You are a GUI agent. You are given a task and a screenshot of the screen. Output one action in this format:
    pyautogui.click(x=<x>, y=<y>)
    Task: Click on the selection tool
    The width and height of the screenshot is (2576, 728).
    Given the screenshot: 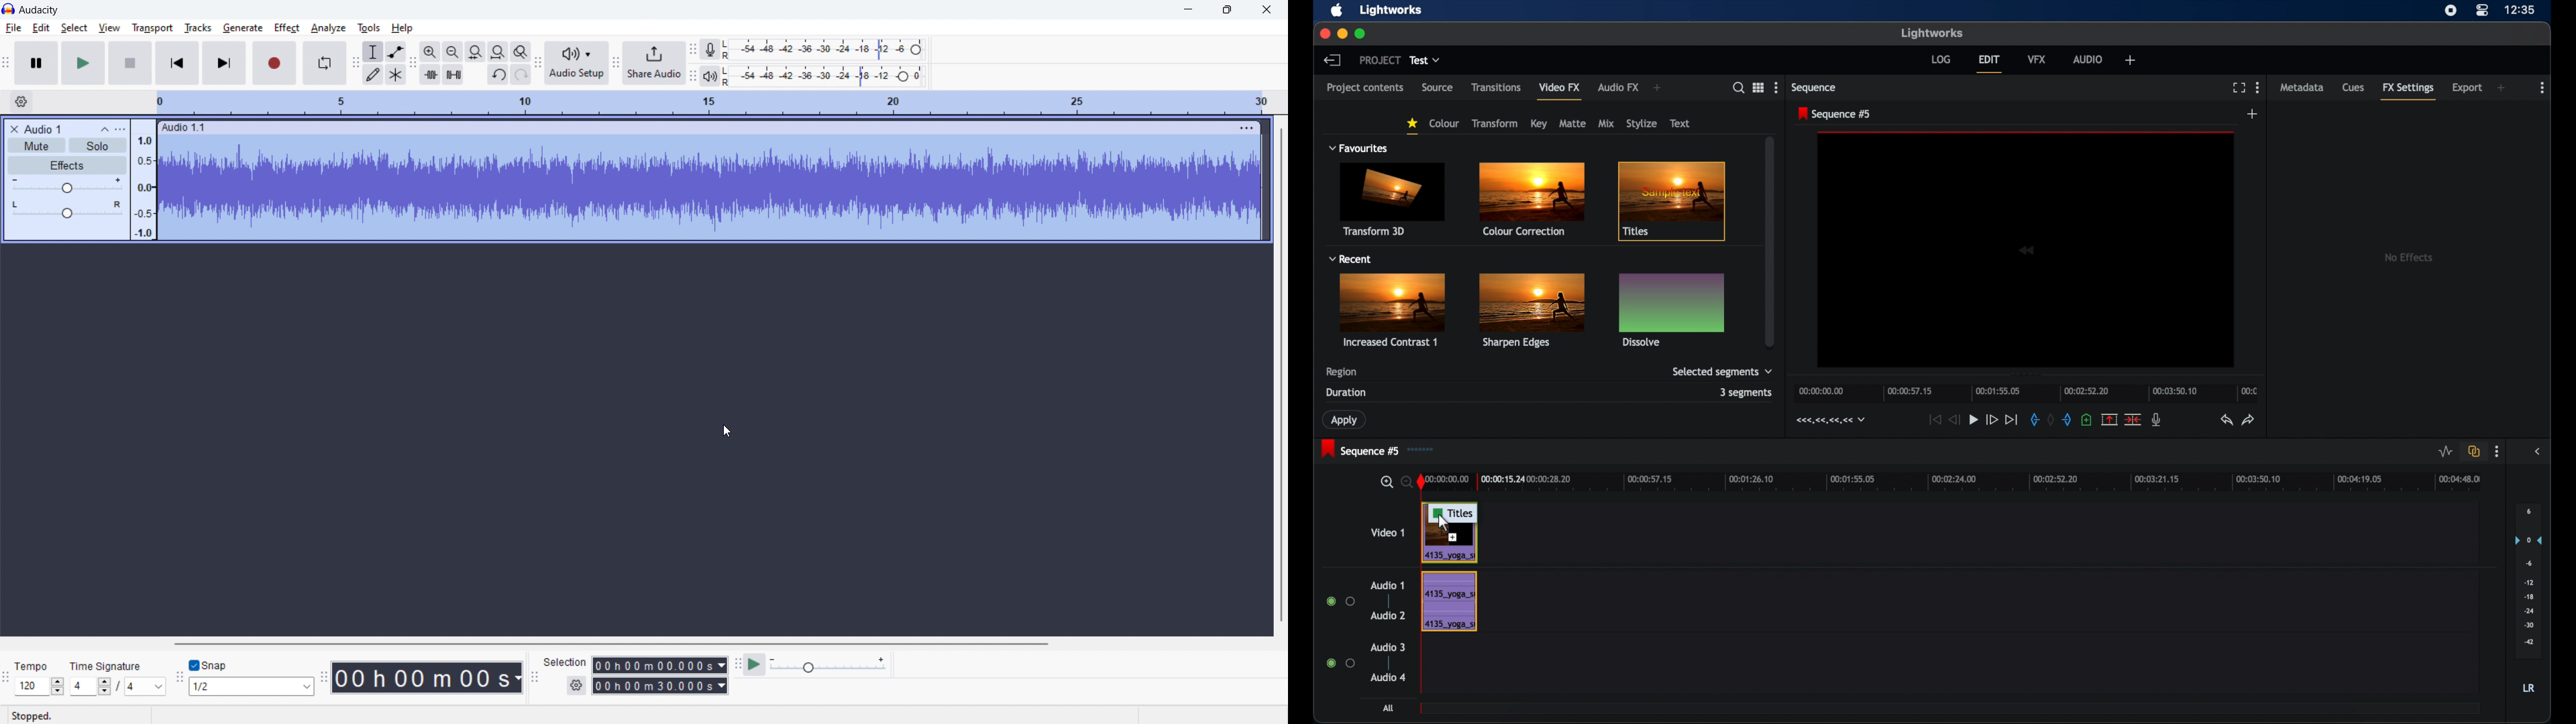 What is the action you would take?
    pyautogui.click(x=374, y=52)
    